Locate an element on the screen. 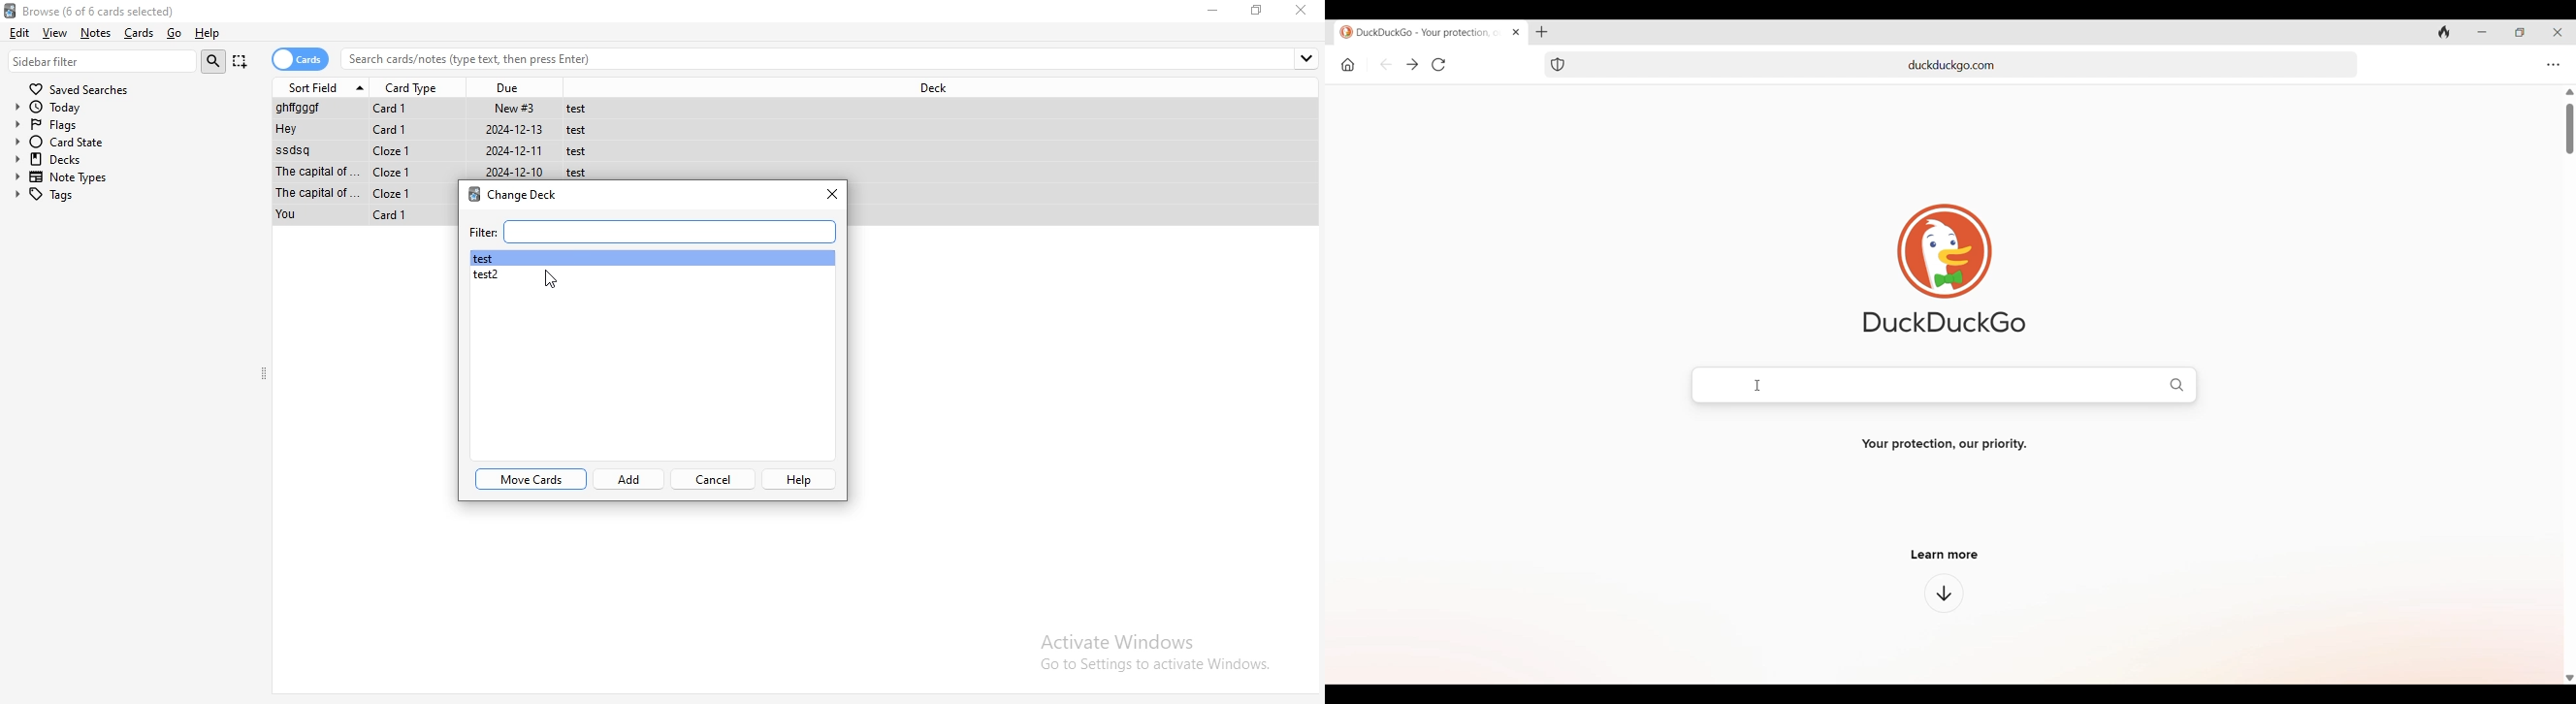 The height and width of the screenshot is (728, 2576). test is located at coordinates (651, 257).